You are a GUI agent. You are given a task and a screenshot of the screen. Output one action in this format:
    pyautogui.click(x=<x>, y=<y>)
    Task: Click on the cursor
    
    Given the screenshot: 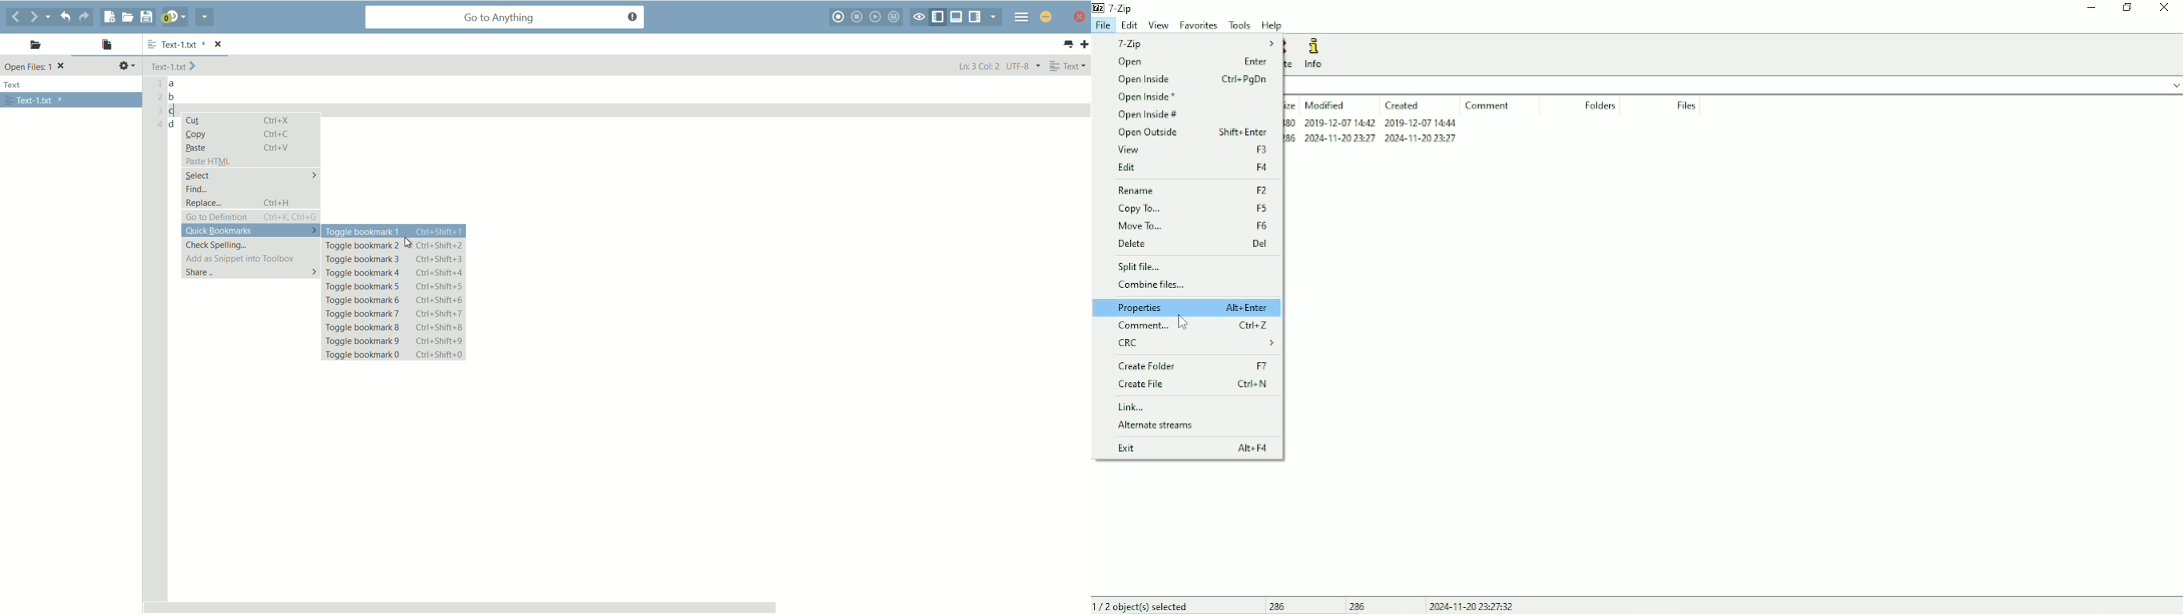 What is the action you would take?
    pyautogui.click(x=1183, y=321)
    